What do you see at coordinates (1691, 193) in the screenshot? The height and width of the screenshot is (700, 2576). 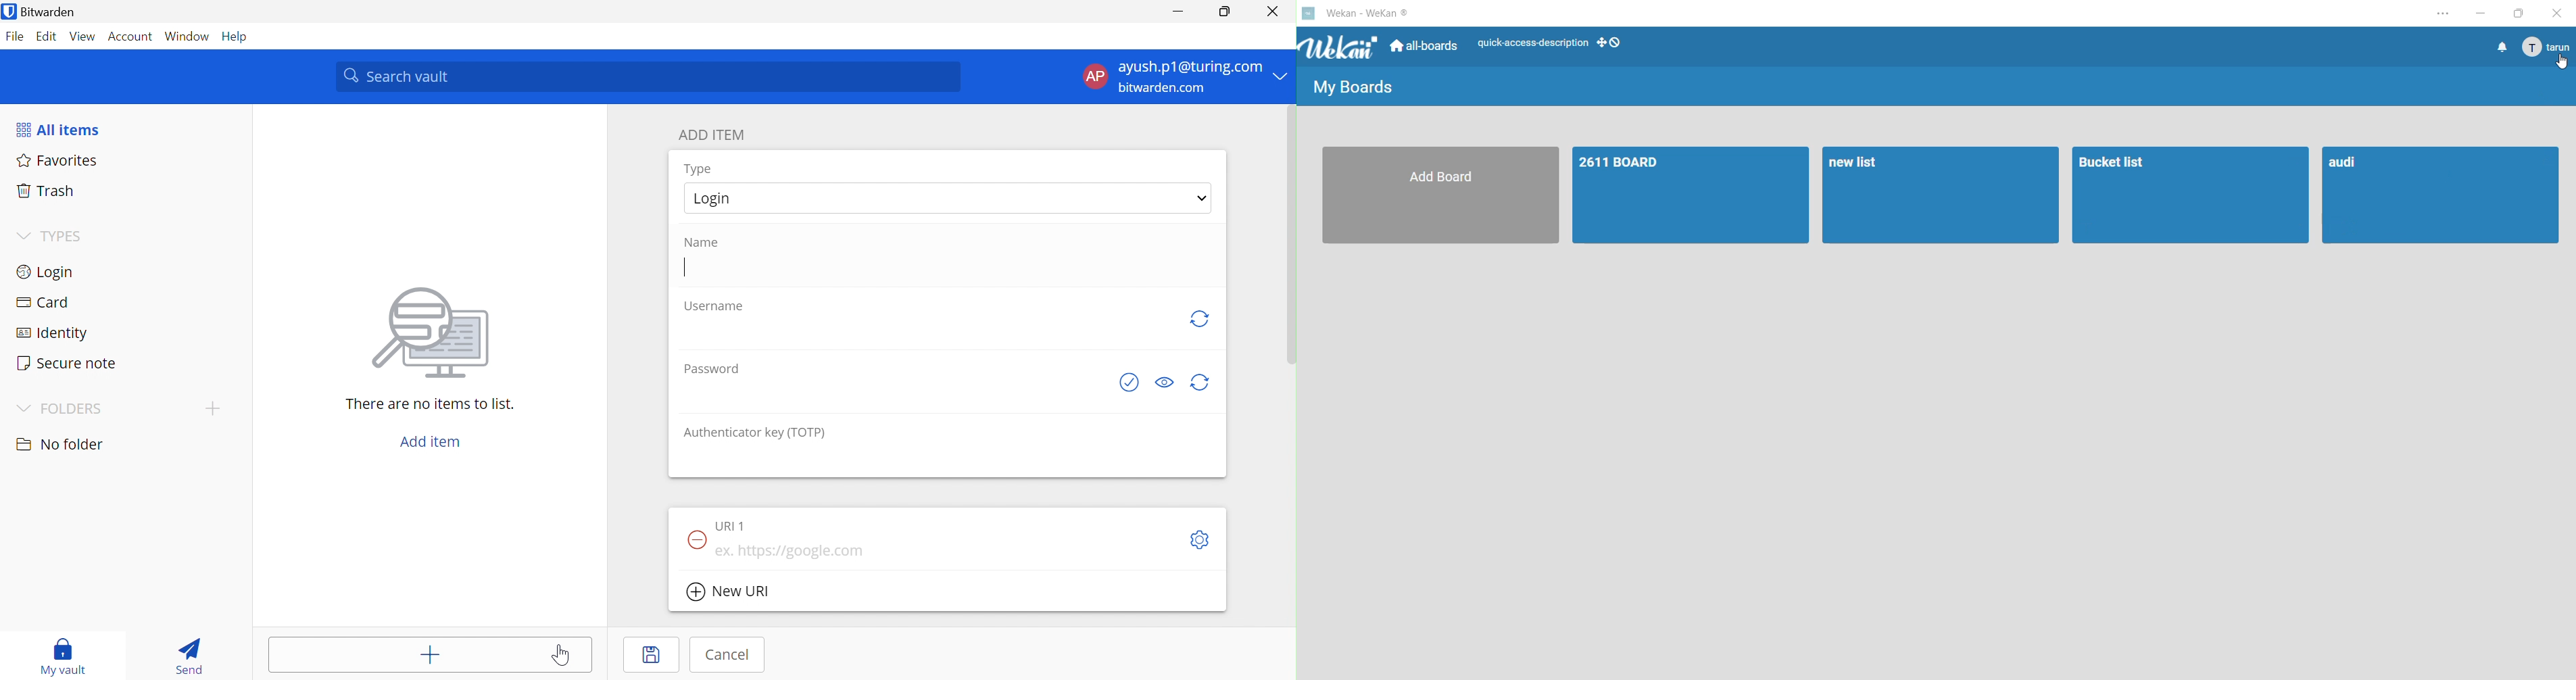 I see `2611 board` at bounding box center [1691, 193].